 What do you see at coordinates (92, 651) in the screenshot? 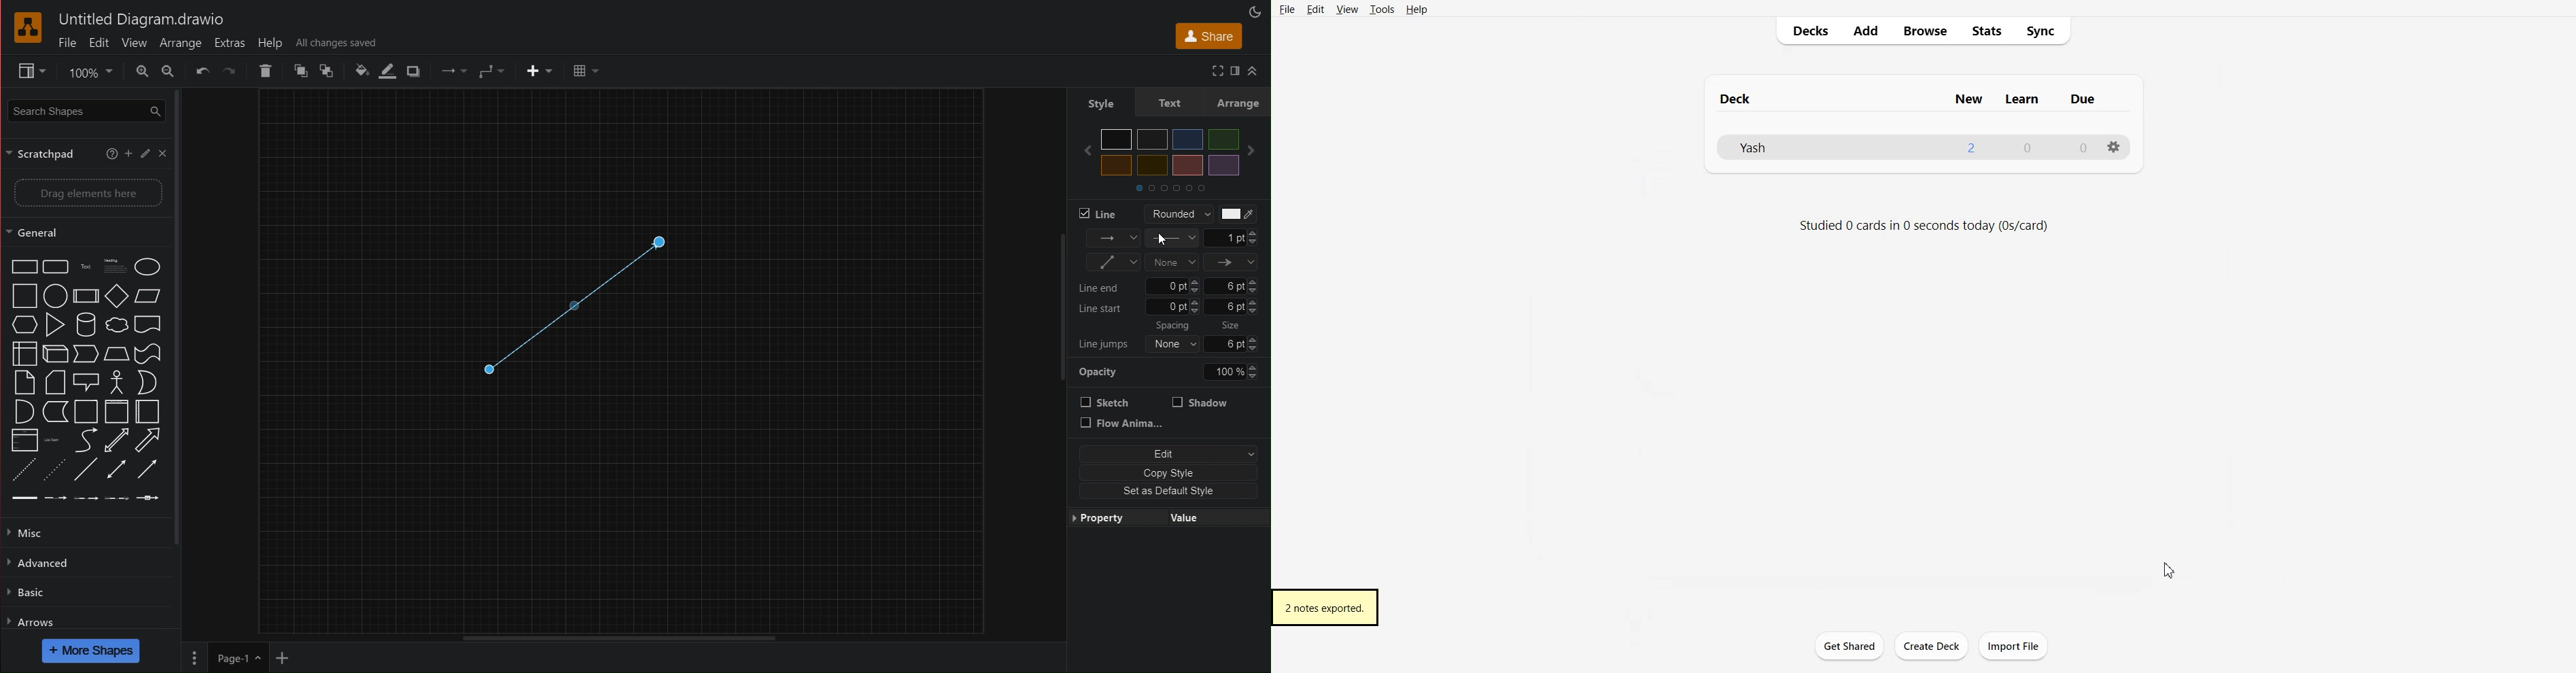
I see `More Shapes` at bounding box center [92, 651].